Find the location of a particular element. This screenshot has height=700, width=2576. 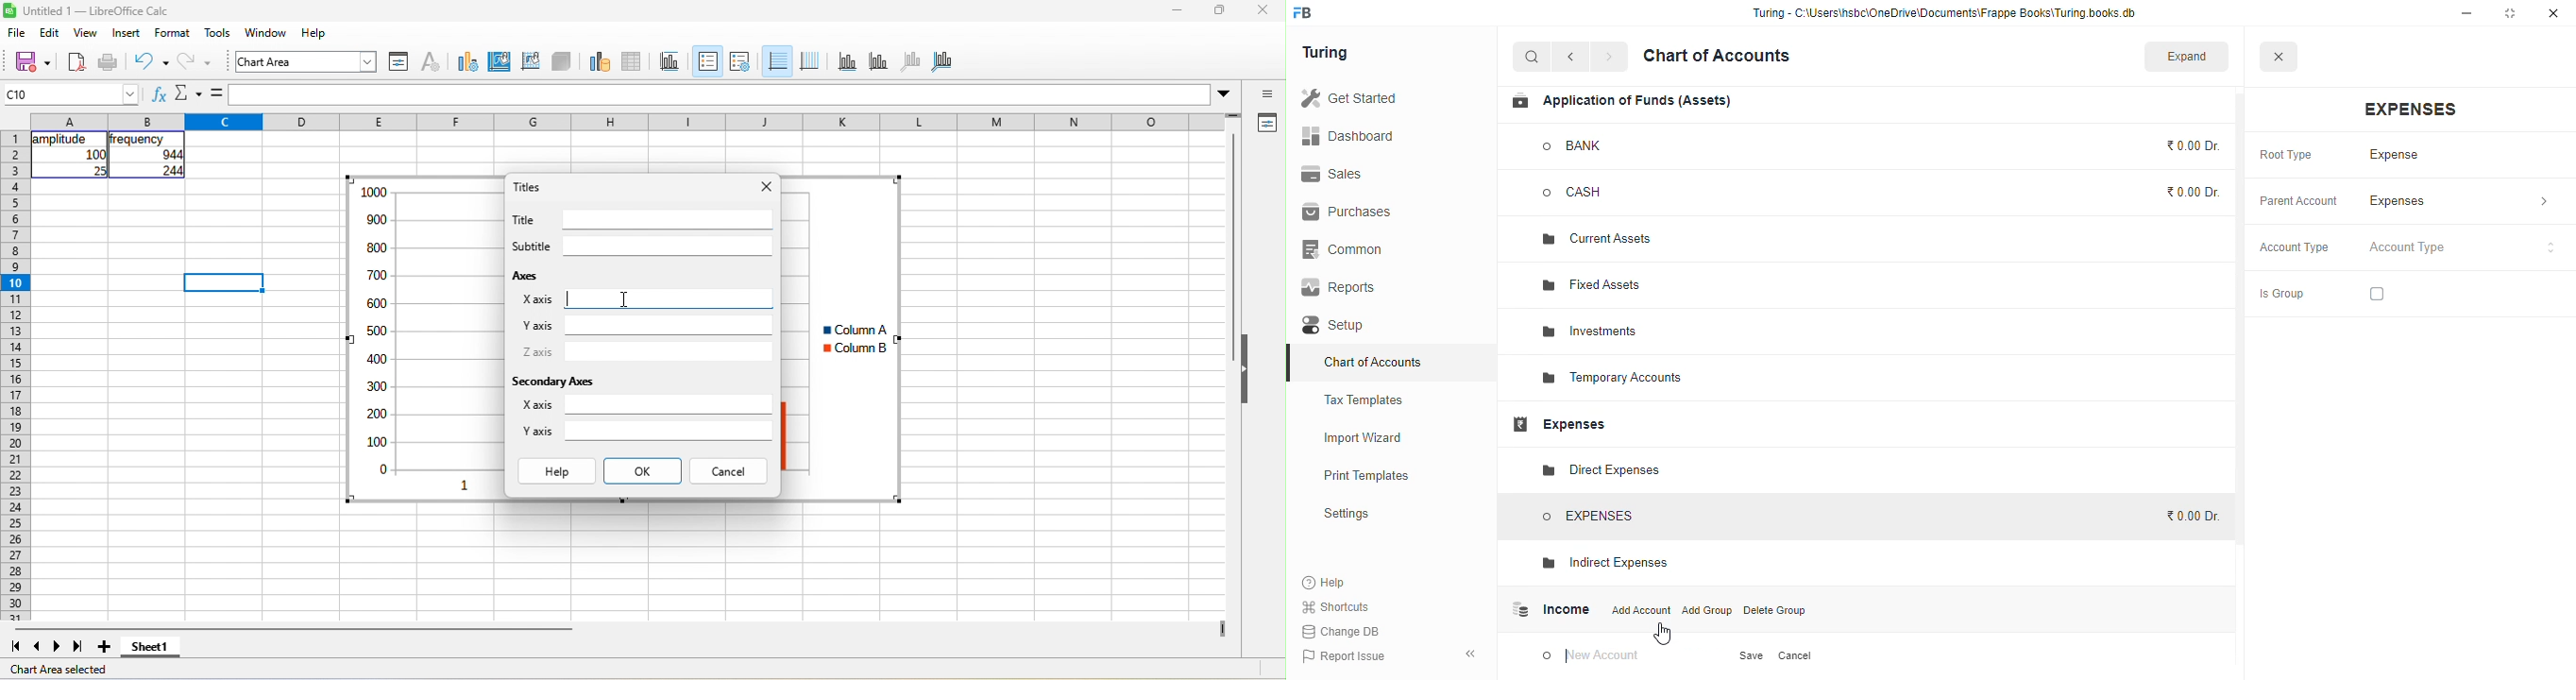

account type is located at coordinates (2295, 247).